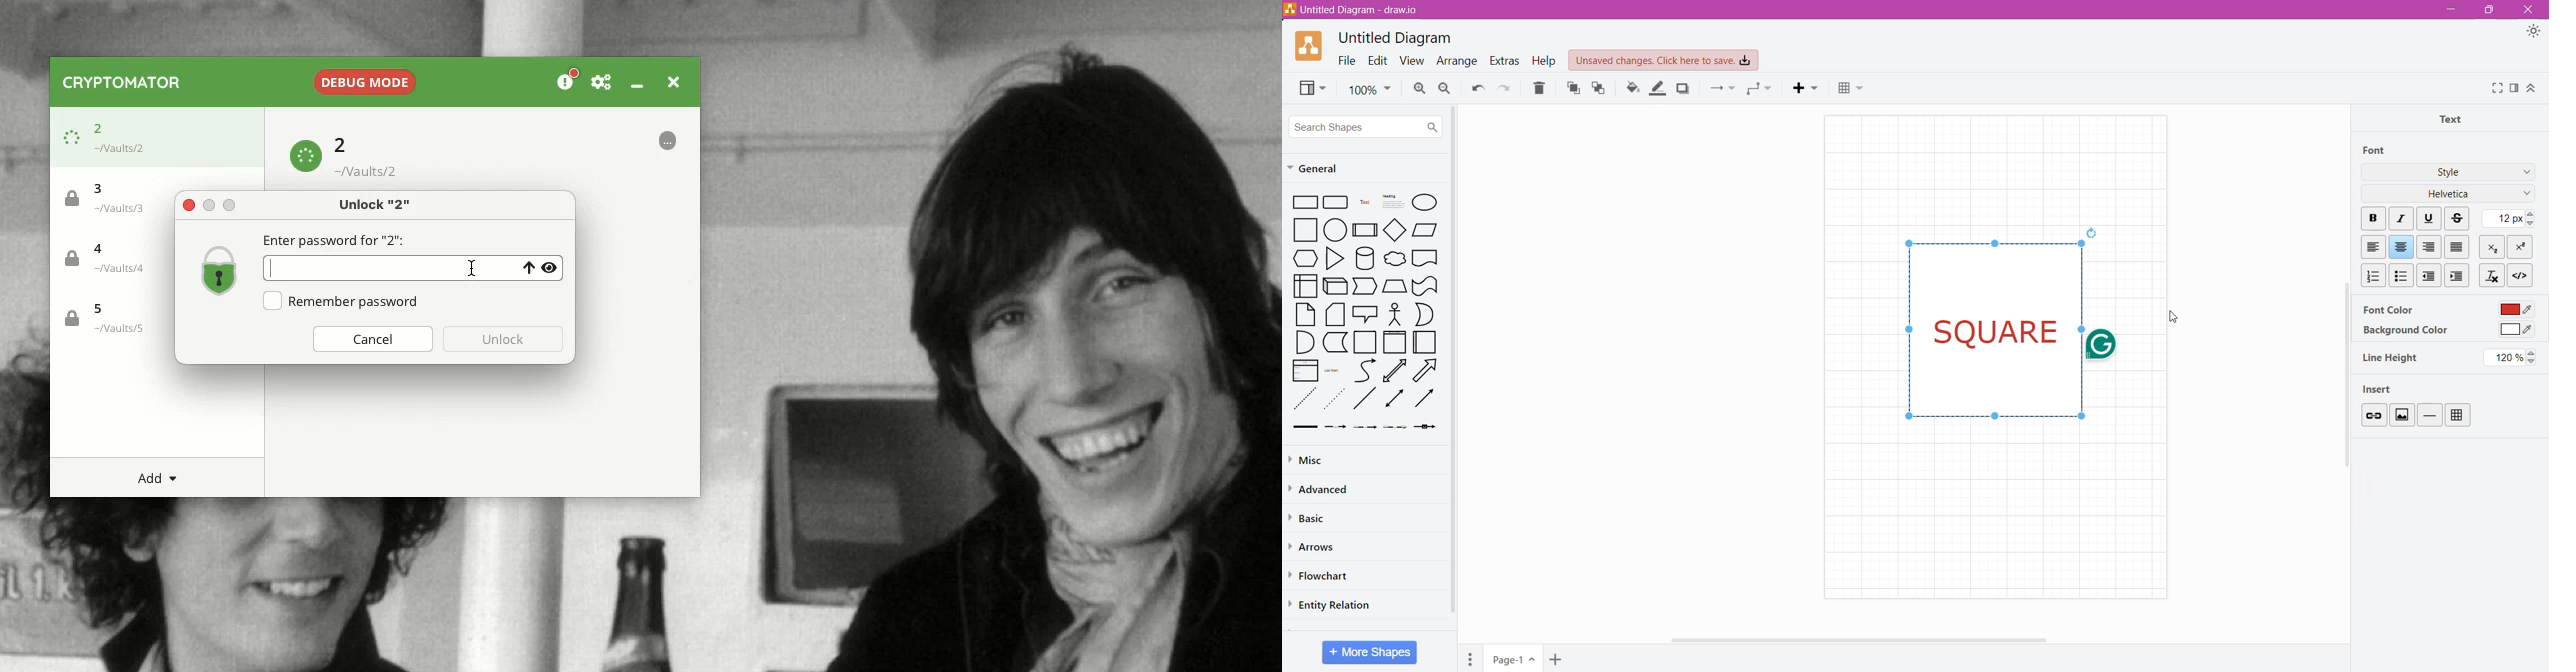 Image resolution: width=2576 pixels, height=672 pixels. What do you see at coordinates (1365, 258) in the screenshot?
I see `Cylinder ` at bounding box center [1365, 258].